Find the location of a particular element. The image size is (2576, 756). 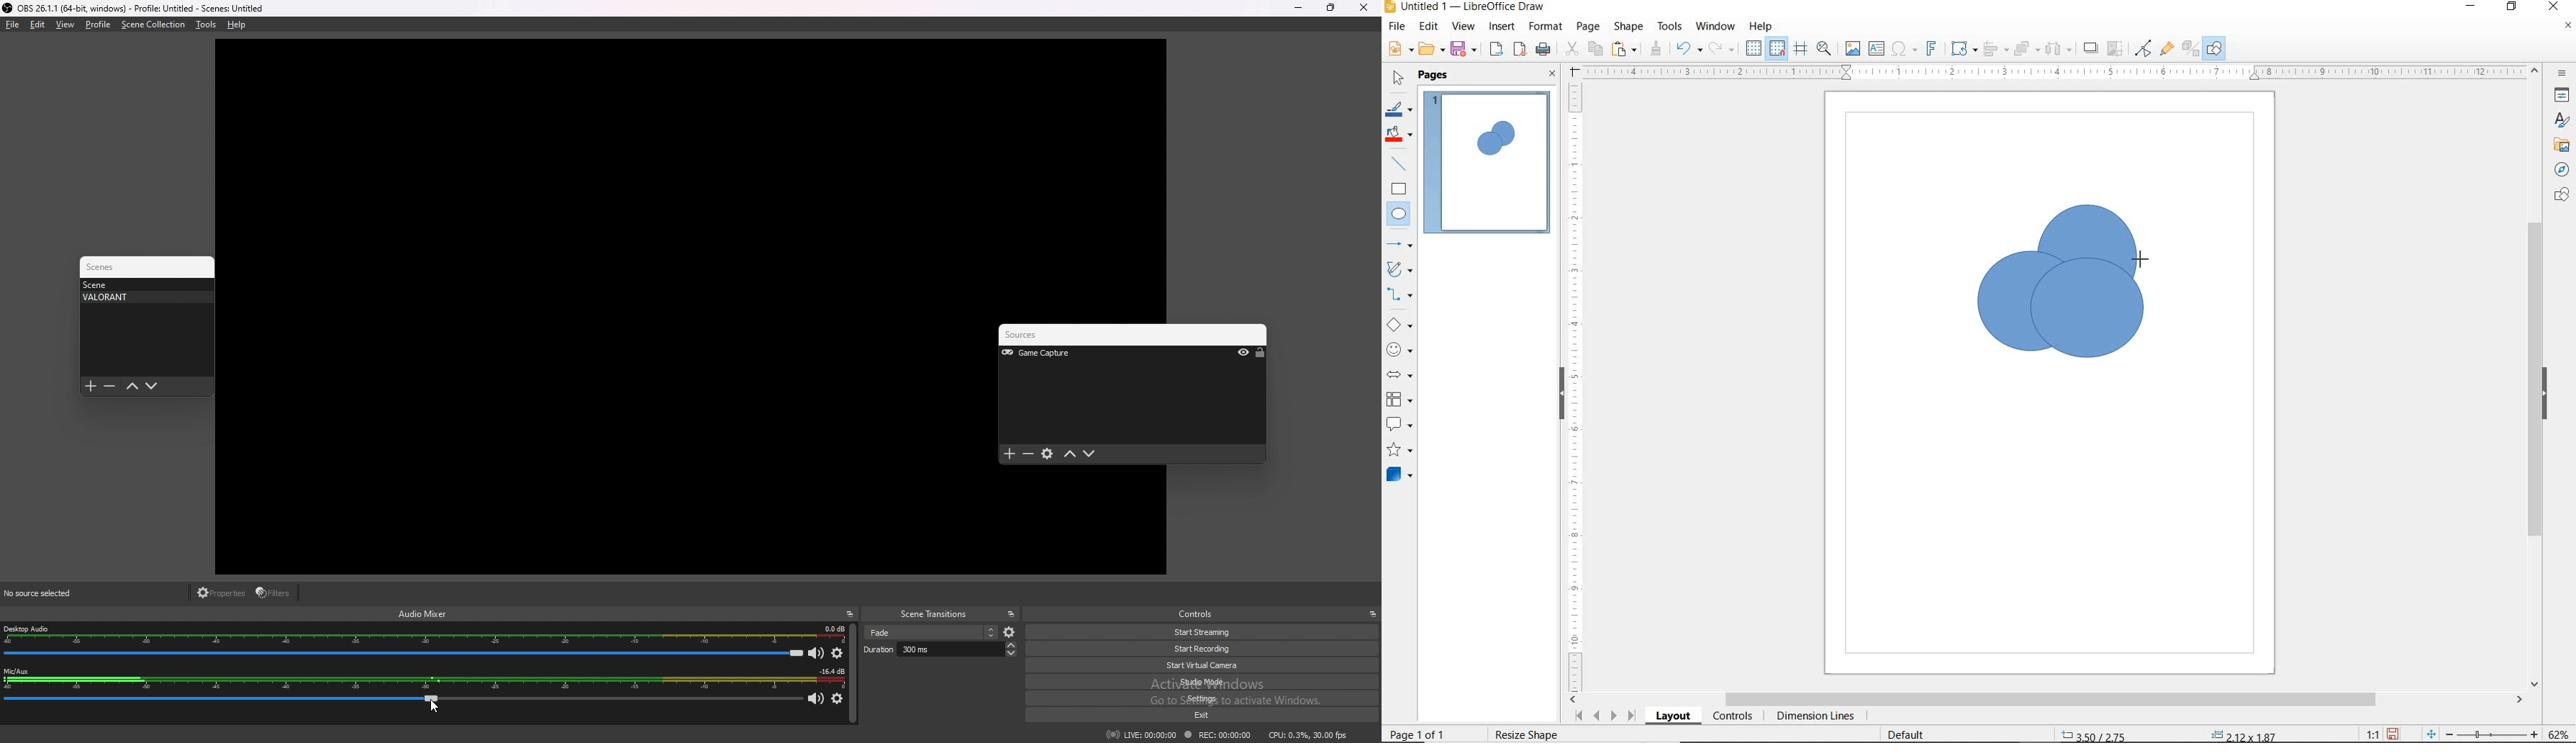

ELLIPSE is located at coordinates (1399, 215).